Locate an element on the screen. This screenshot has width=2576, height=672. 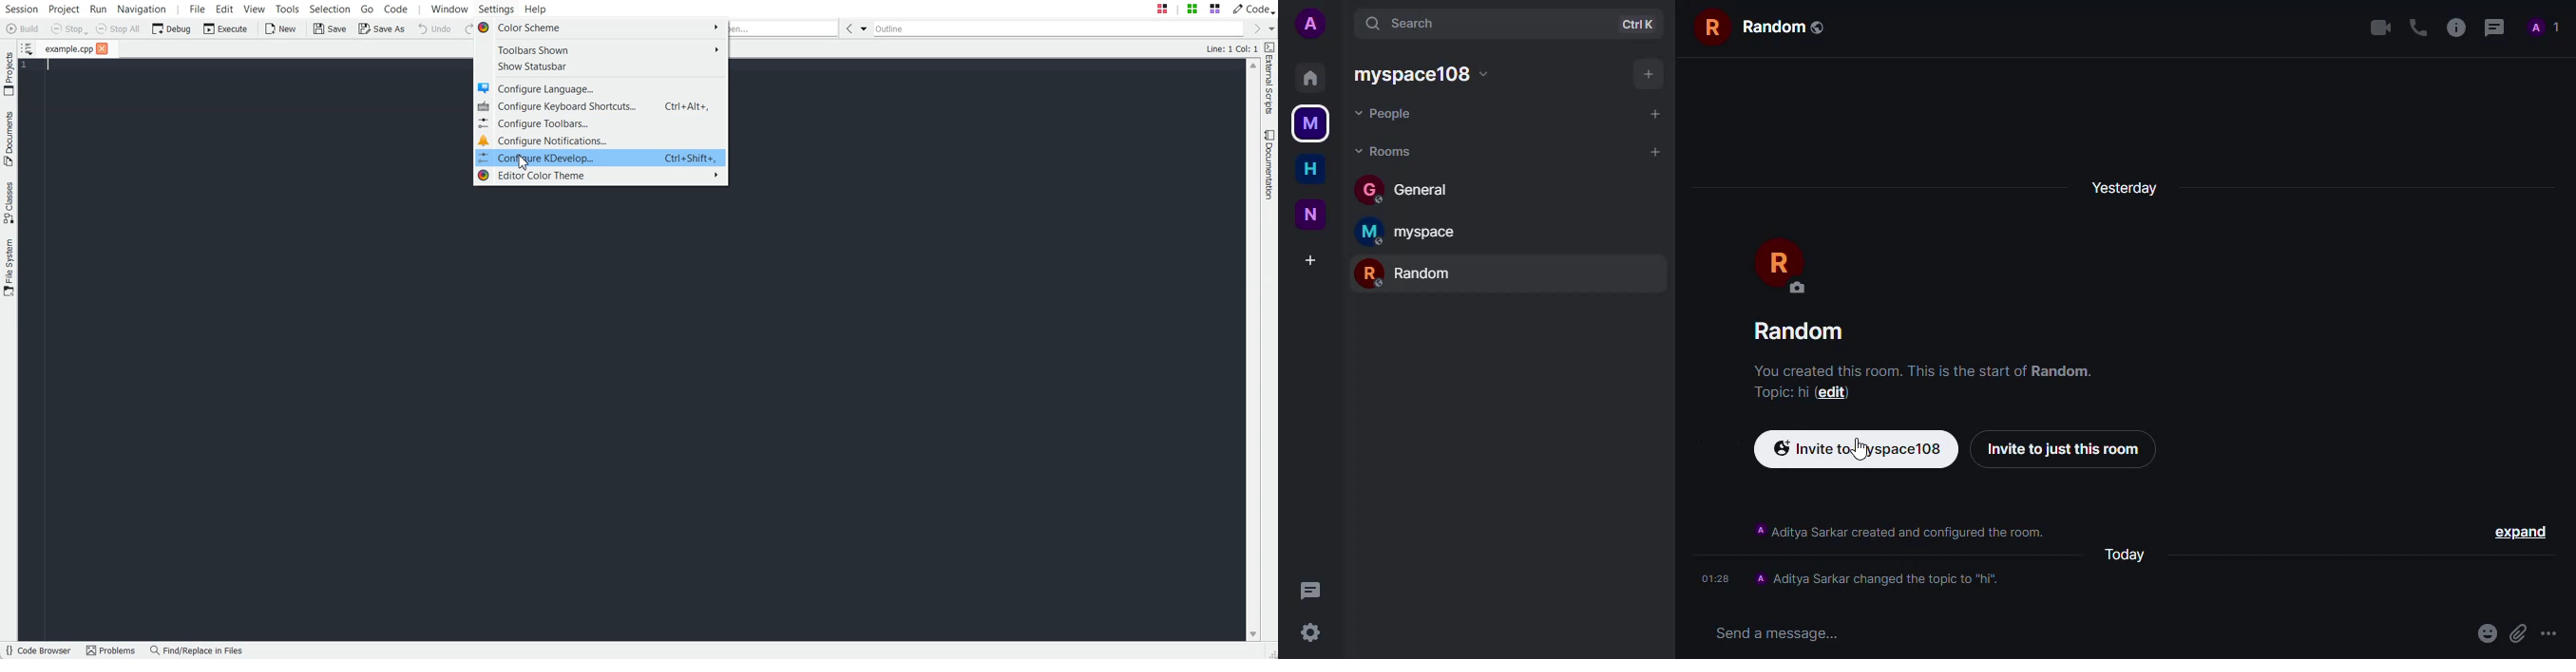
yesterday is located at coordinates (2128, 187).